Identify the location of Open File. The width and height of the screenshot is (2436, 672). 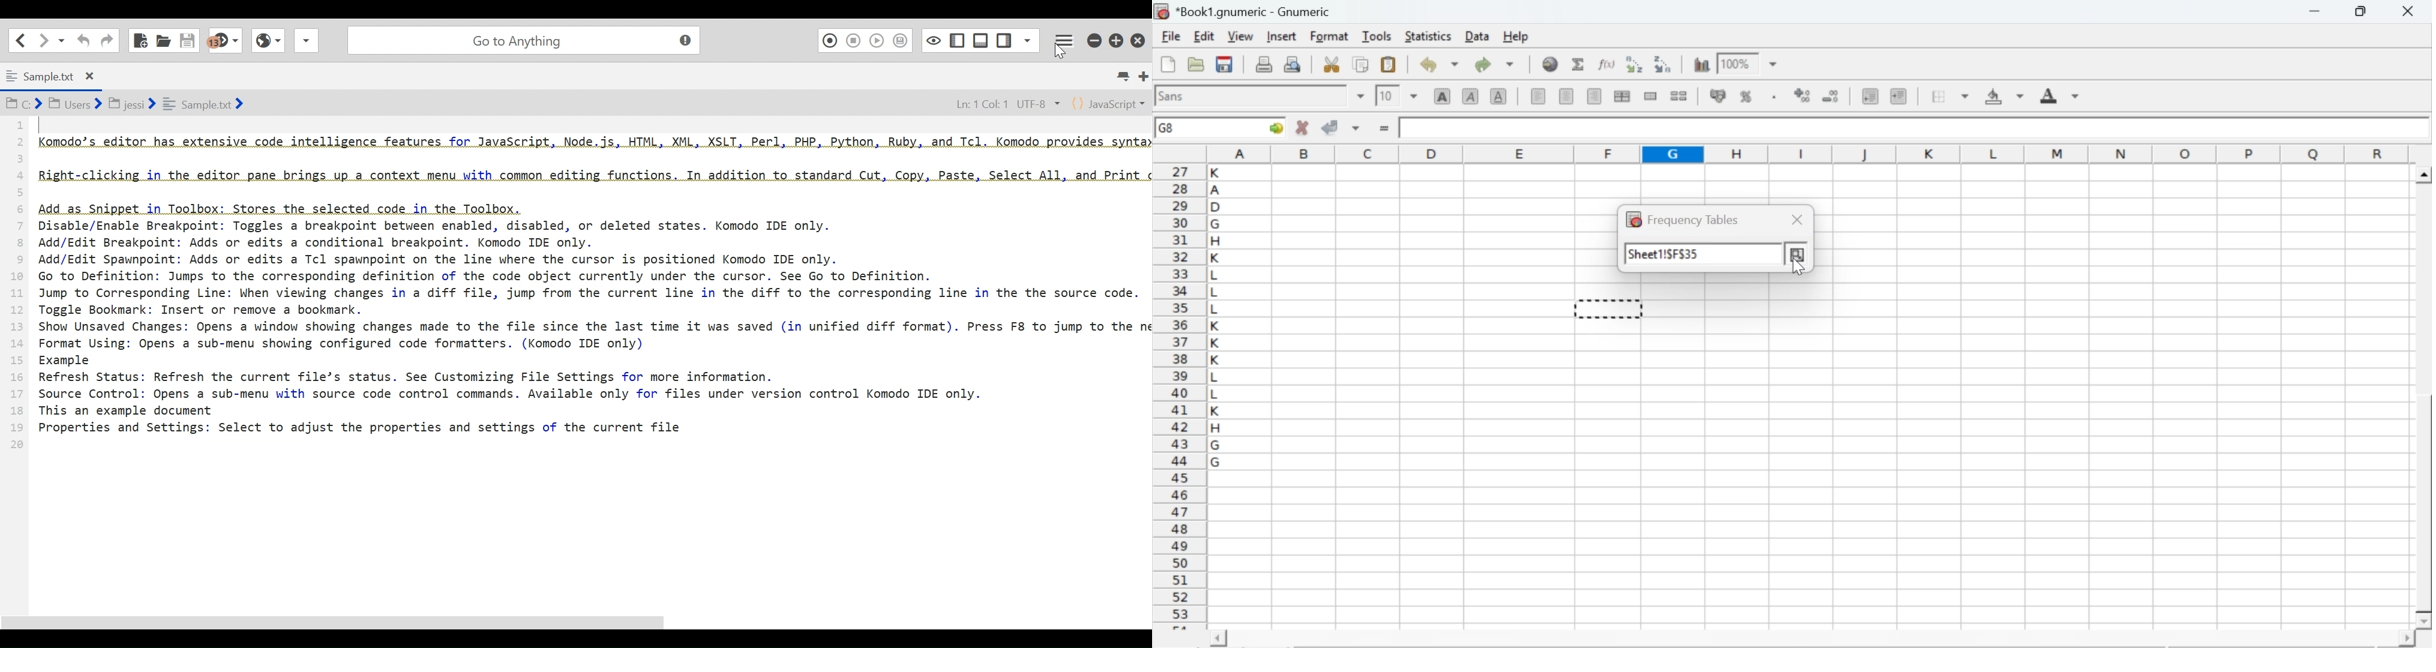
(163, 39).